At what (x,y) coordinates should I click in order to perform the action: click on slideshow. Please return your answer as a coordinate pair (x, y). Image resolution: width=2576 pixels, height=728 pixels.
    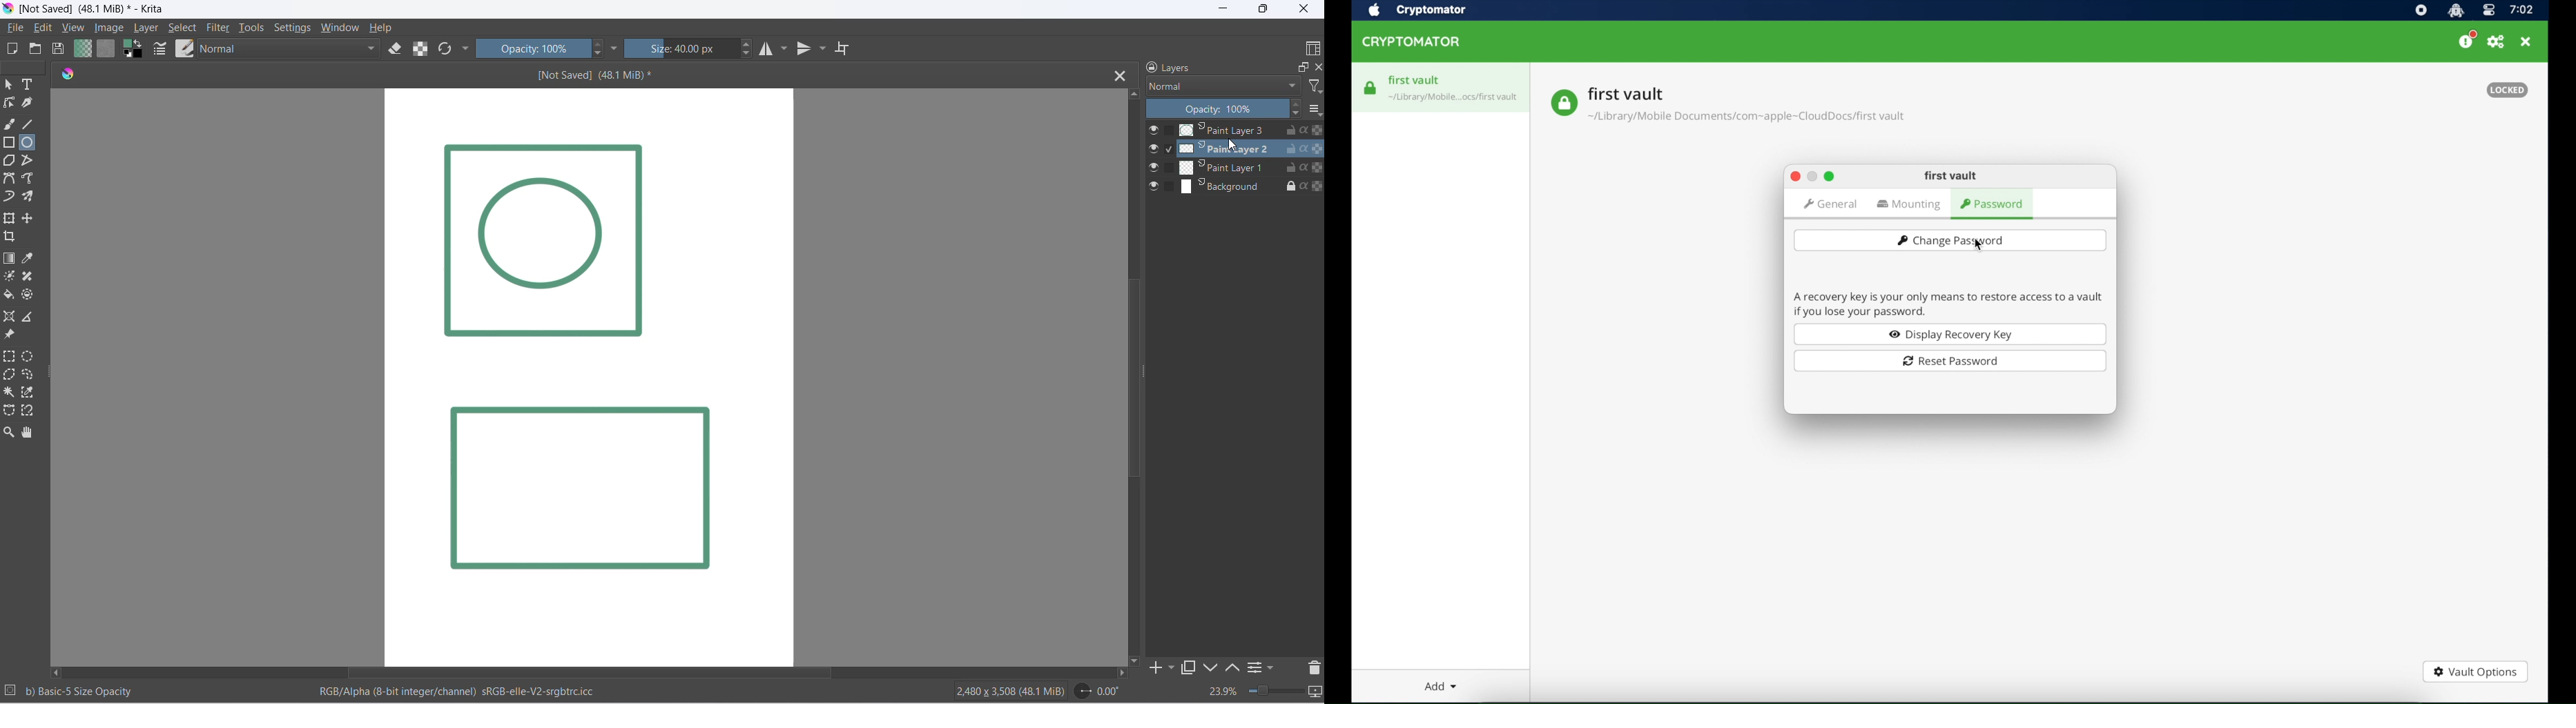
    Looking at the image, I should click on (1316, 694).